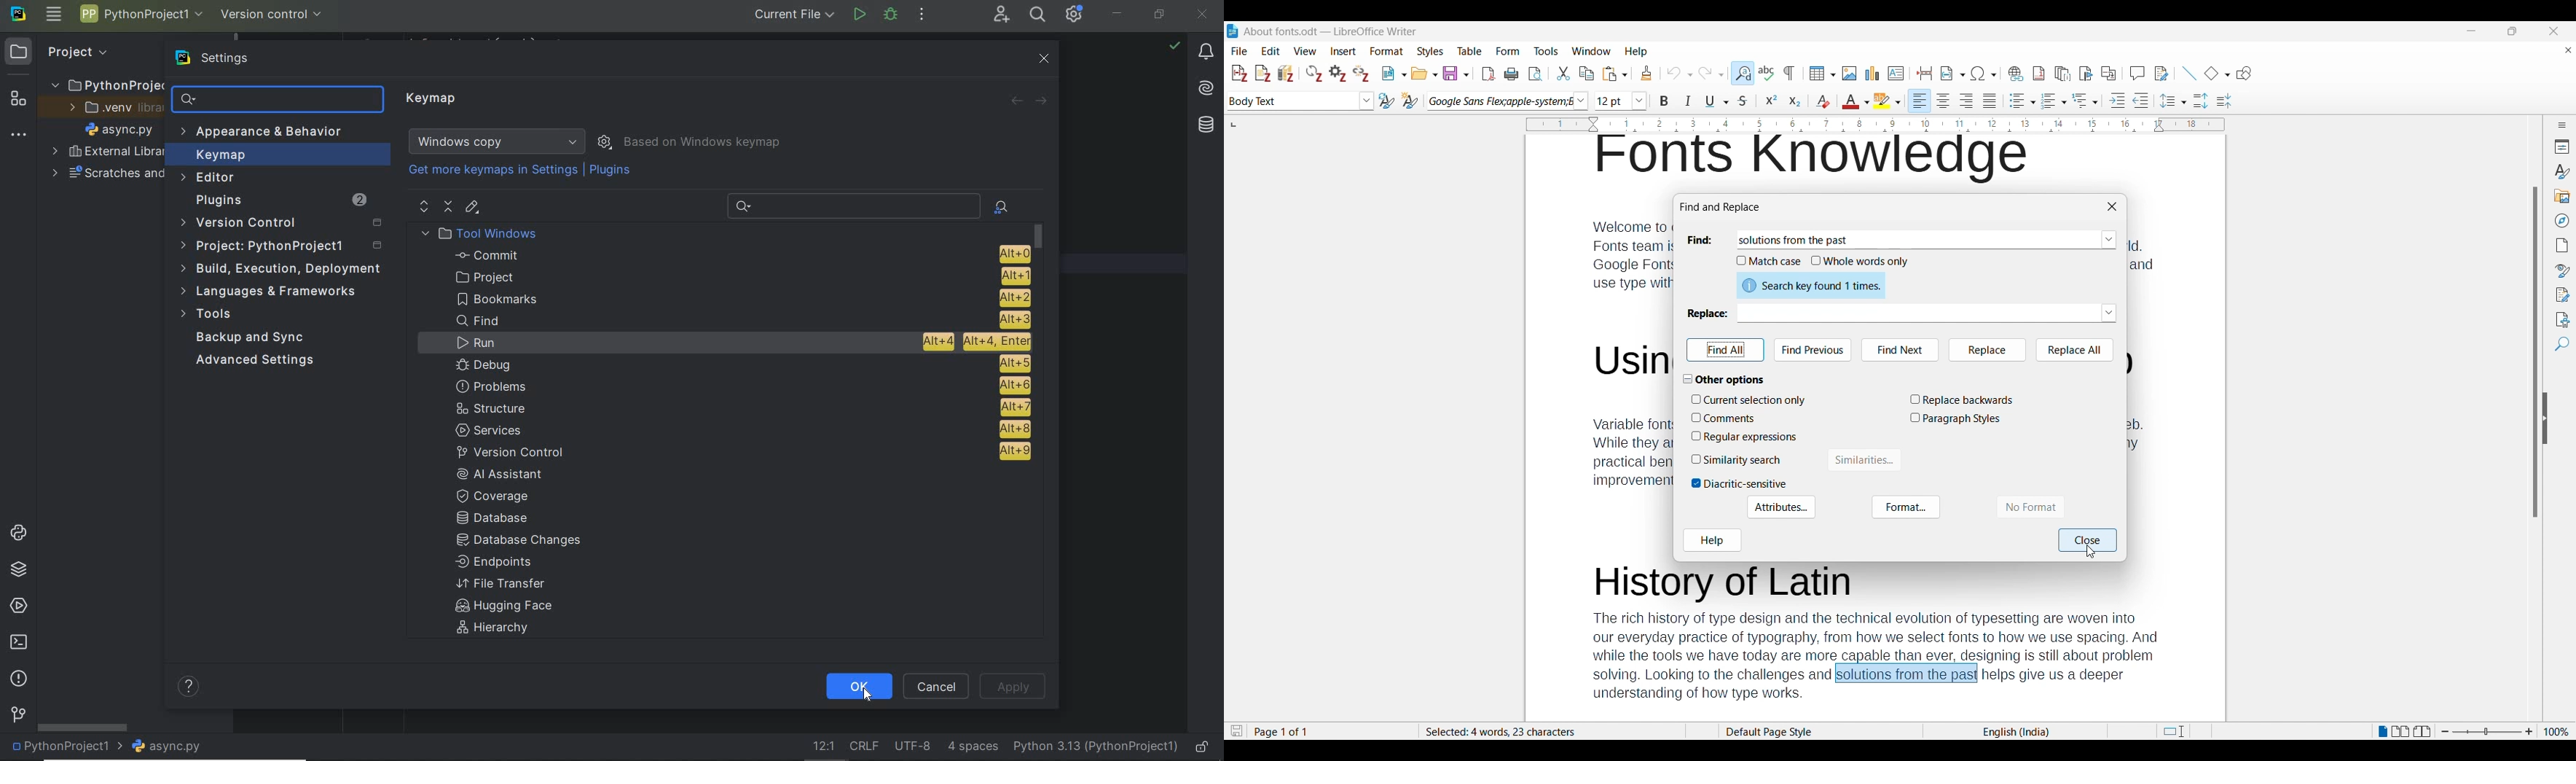 Image resolution: width=2576 pixels, height=784 pixels. Describe the element at coordinates (1790, 73) in the screenshot. I see `Toggle formatting marks` at that location.